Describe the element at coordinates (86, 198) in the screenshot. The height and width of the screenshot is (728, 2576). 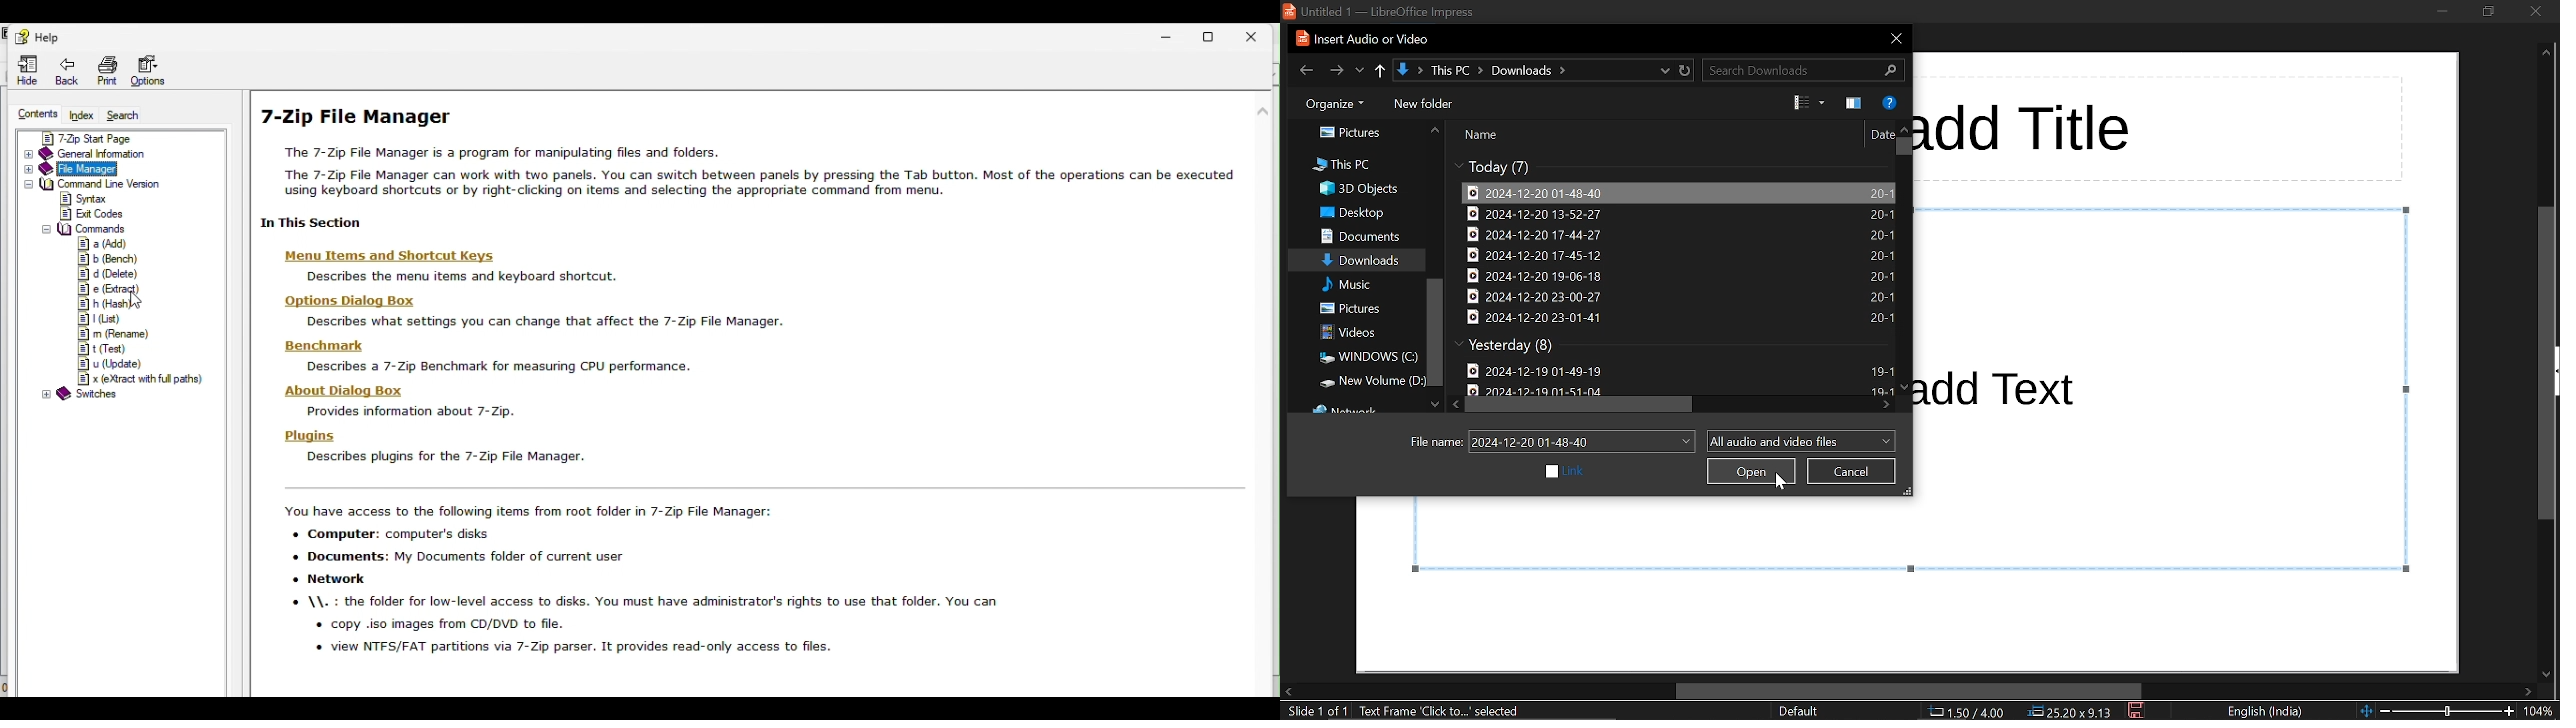
I see `Syntax` at that location.